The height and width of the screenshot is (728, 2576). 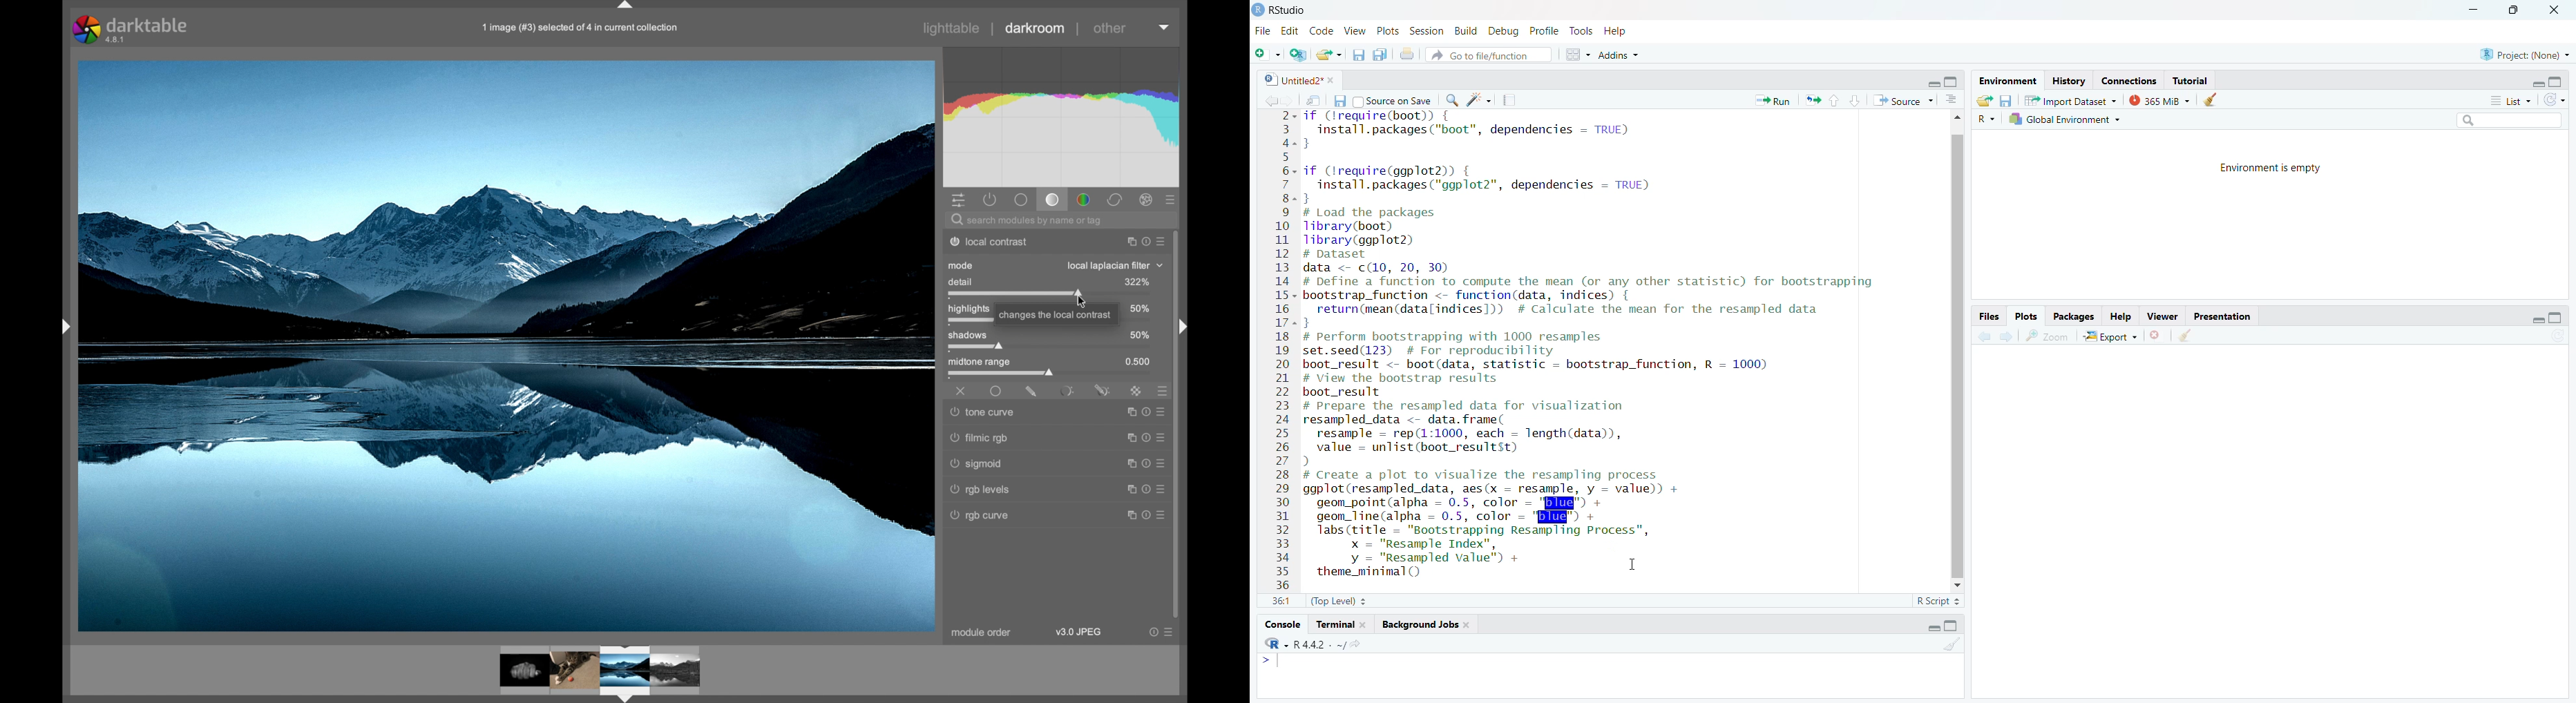 What do you see at coordinates (1083, 303) in the screenshot?
I see `cursor` at bounding box center [1083, 303].